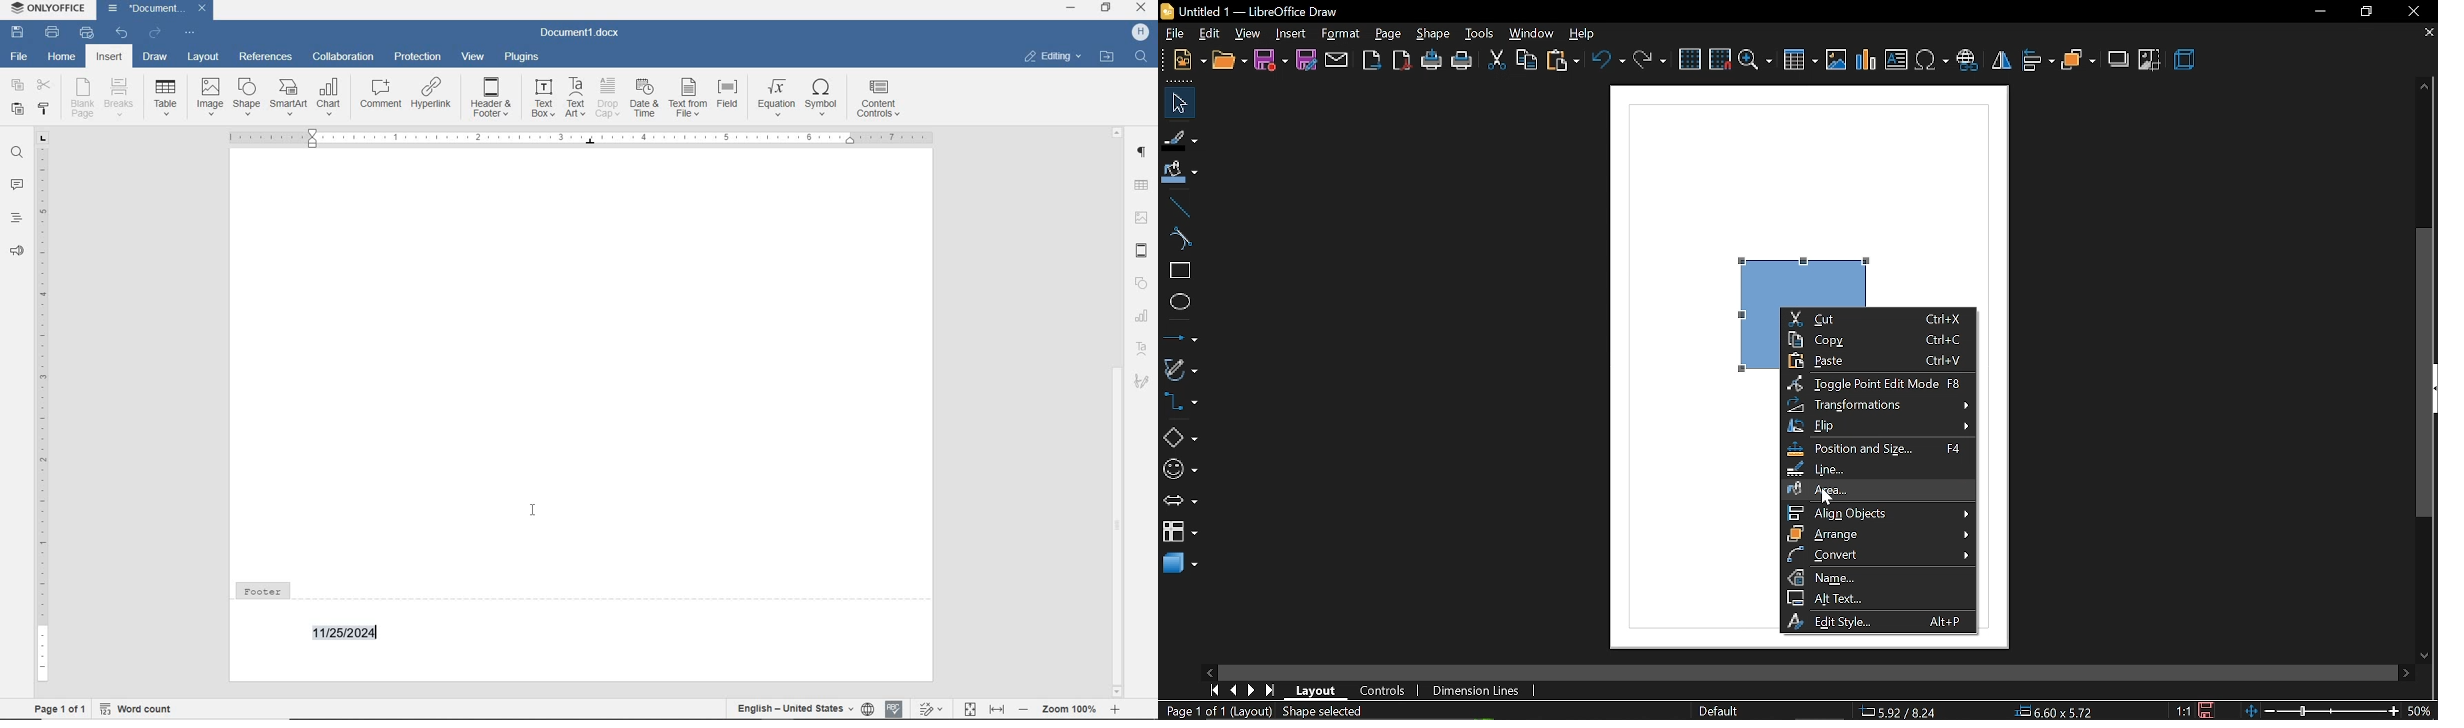 Image resolution: width=2464 pixels, height=728 pixels. What do you see at coordinates (2428, 374) in the screenshot?
I see `vertical scrollbar` at bounding box center [2428, 374].